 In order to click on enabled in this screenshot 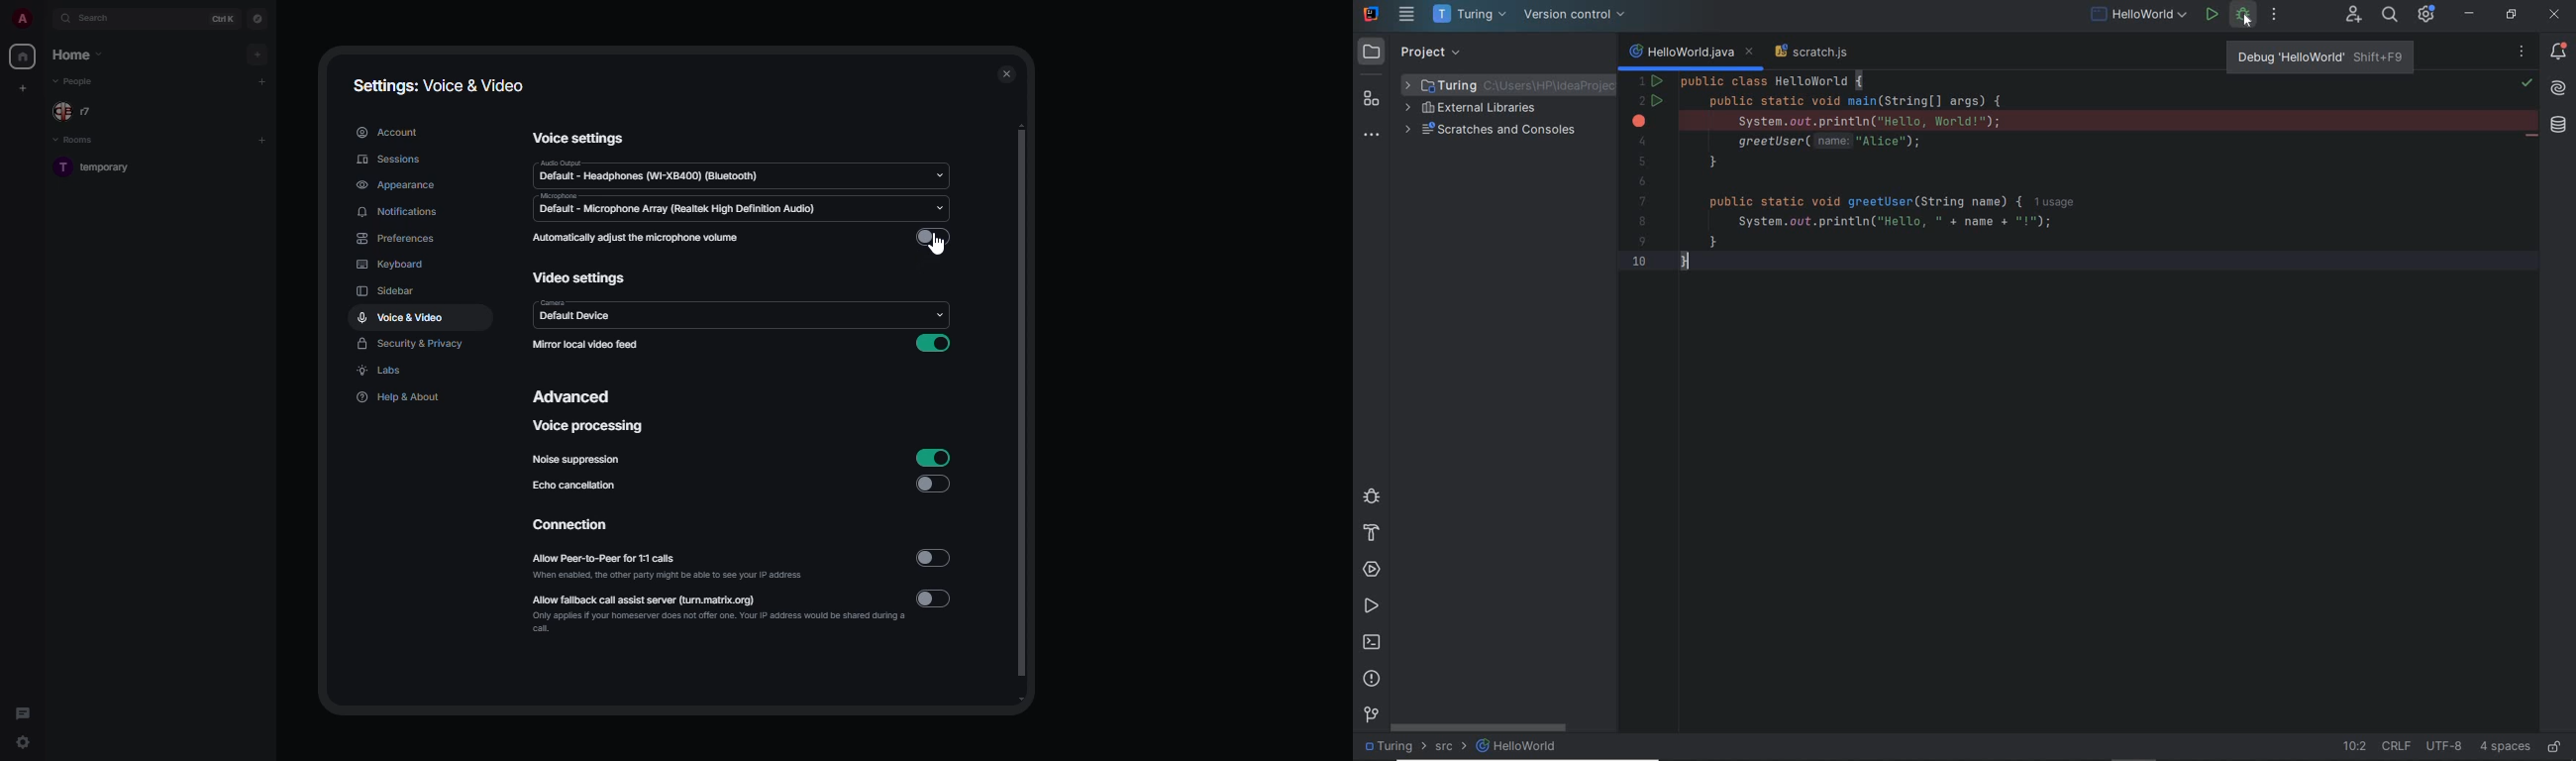, I will do `click(935, 458)`.